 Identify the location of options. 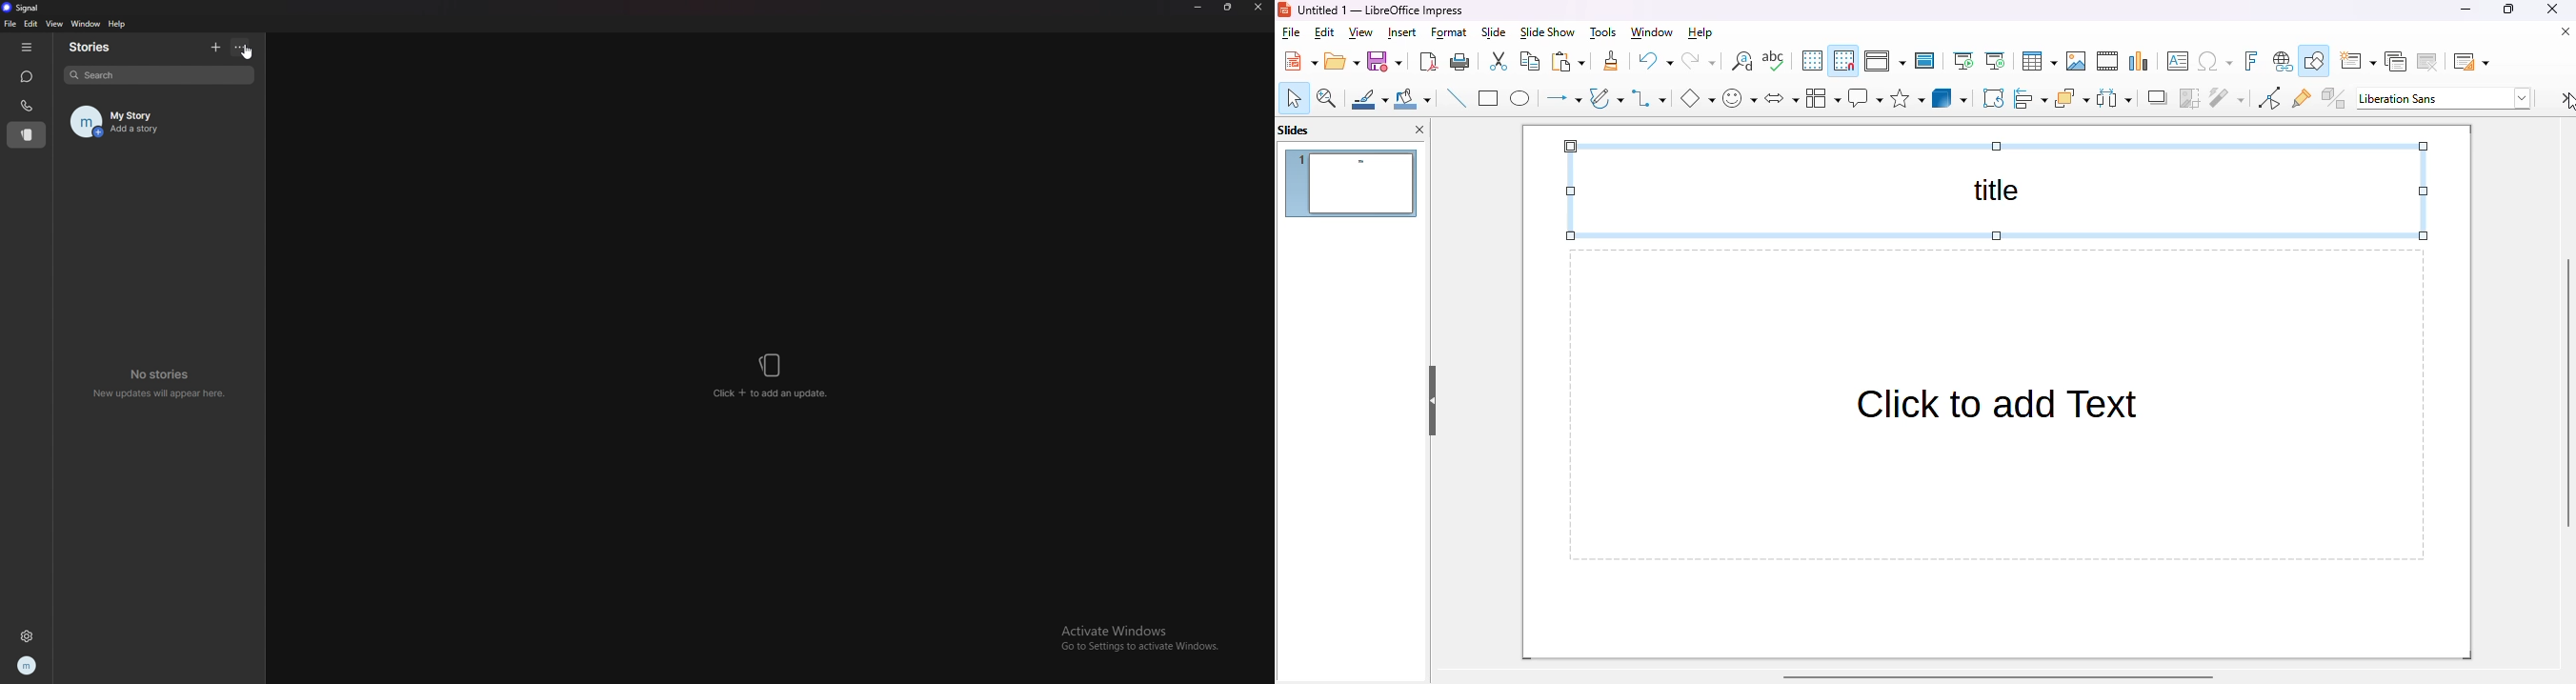
(240, 47).